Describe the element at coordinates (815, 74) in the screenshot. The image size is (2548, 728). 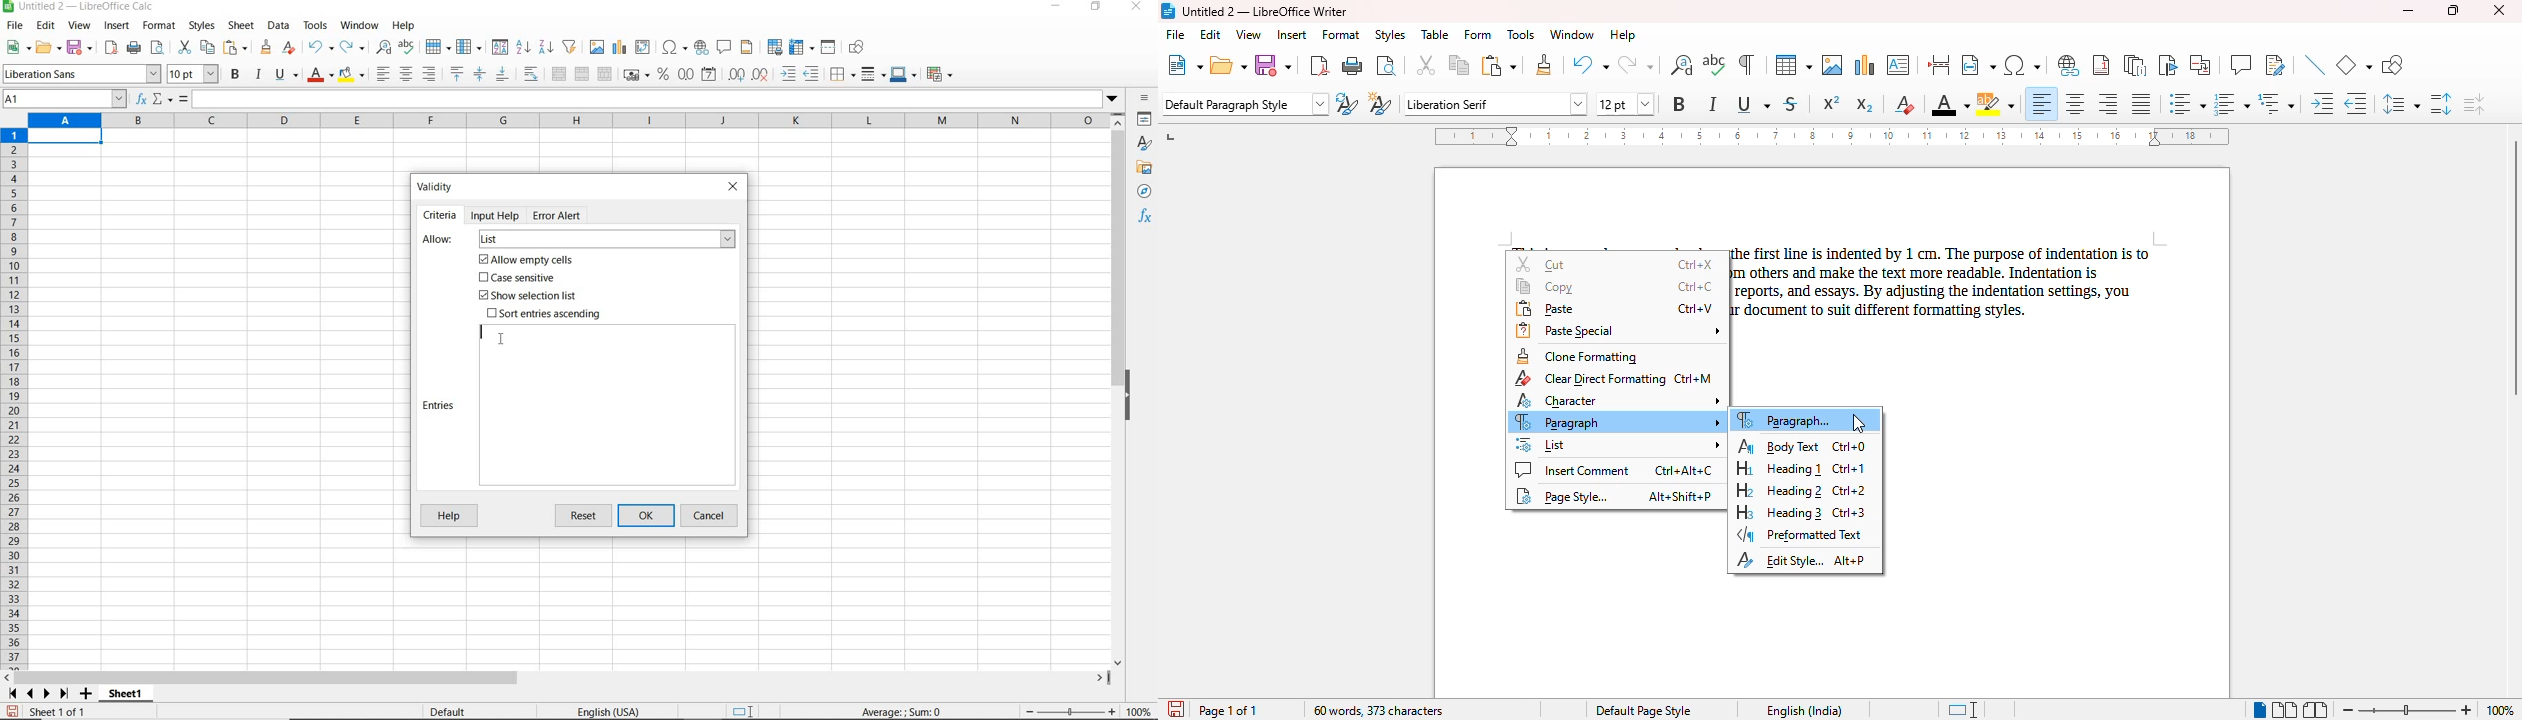
I see `decrease indent` at that location.